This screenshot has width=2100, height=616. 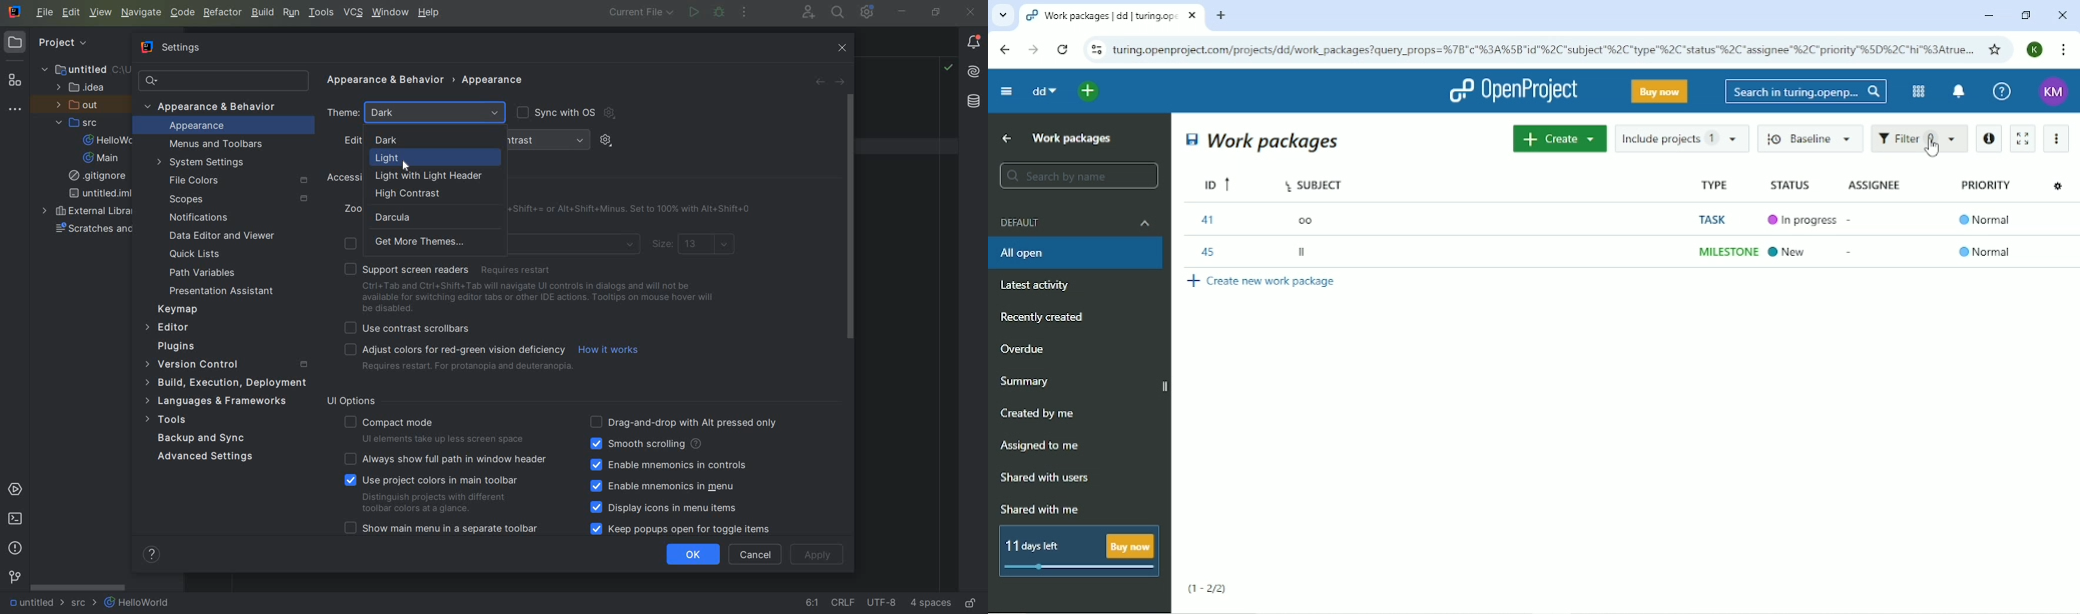 What do you see at coordinates (196, 218) in the screenshot?
I see `NOTIFICATIONS` at bounding box center [196, 218].